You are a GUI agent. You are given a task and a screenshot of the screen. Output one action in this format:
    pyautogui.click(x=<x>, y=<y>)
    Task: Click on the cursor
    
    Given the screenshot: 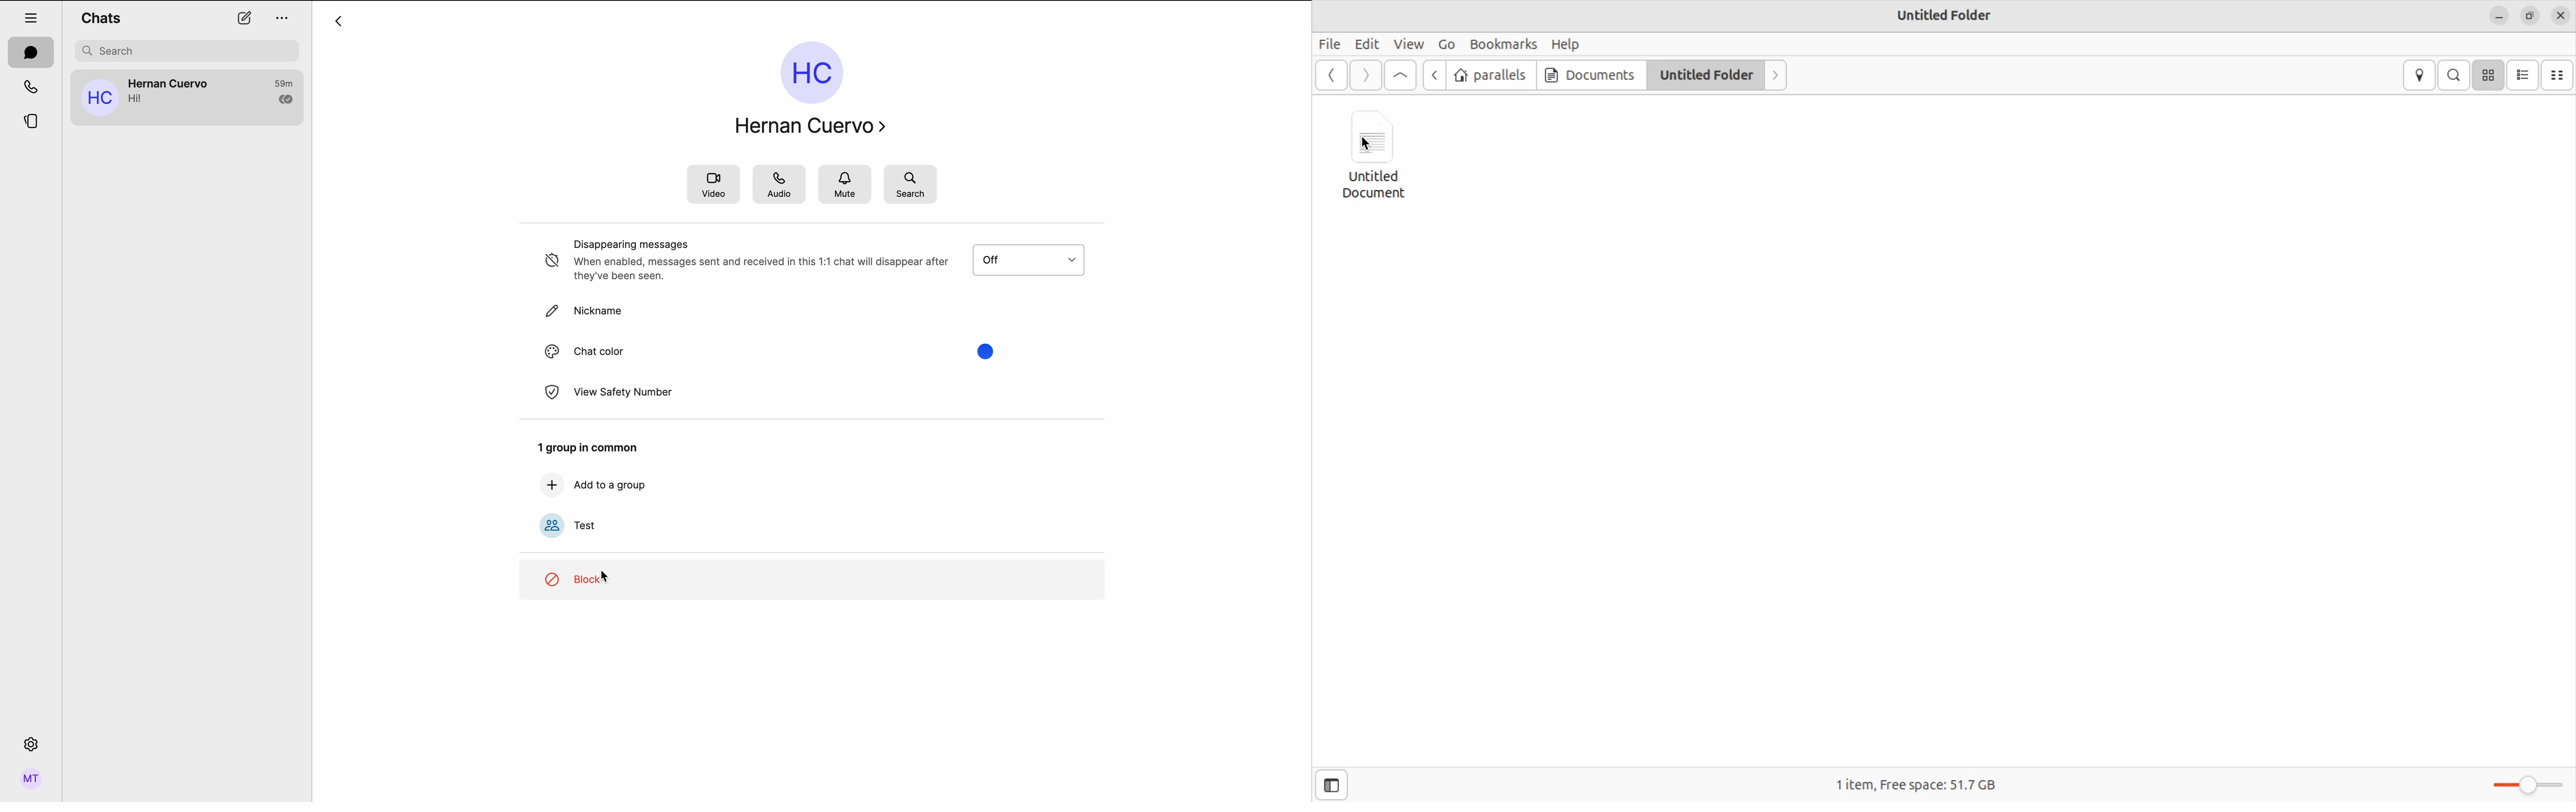 What is the action you would take?
    pyautogui.click(x=607, y=576)
    